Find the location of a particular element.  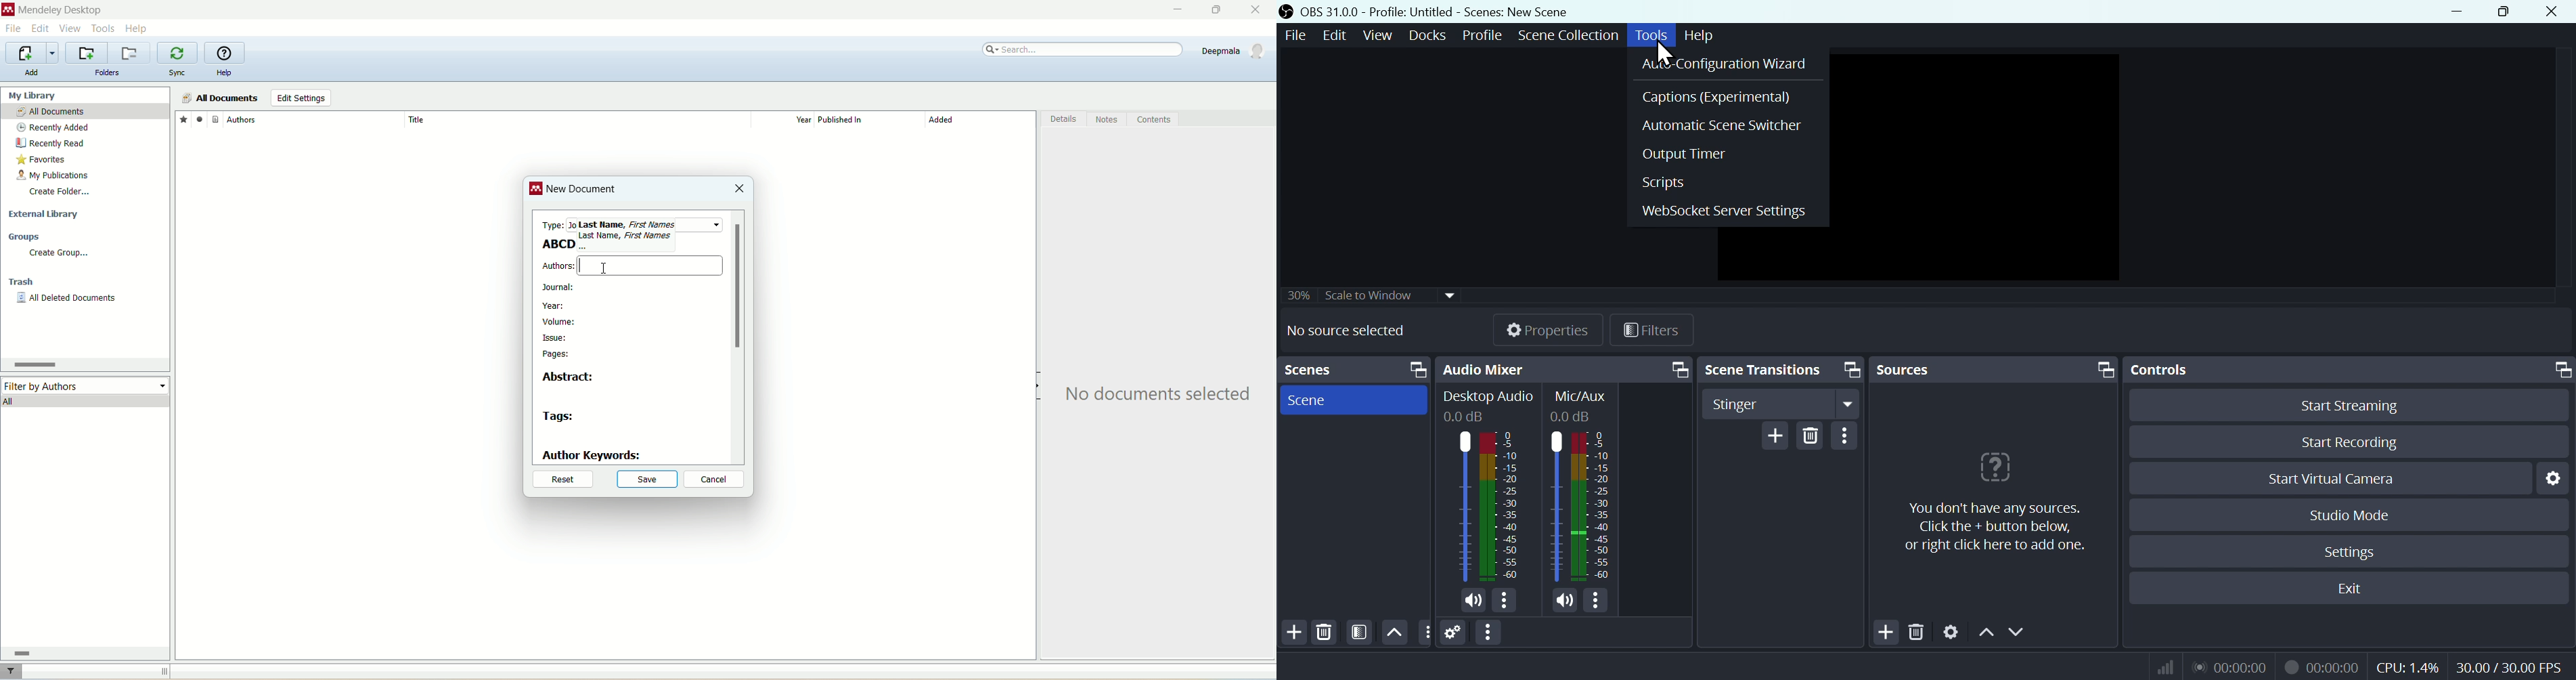

author keywords is located at coordinates (592, 456).